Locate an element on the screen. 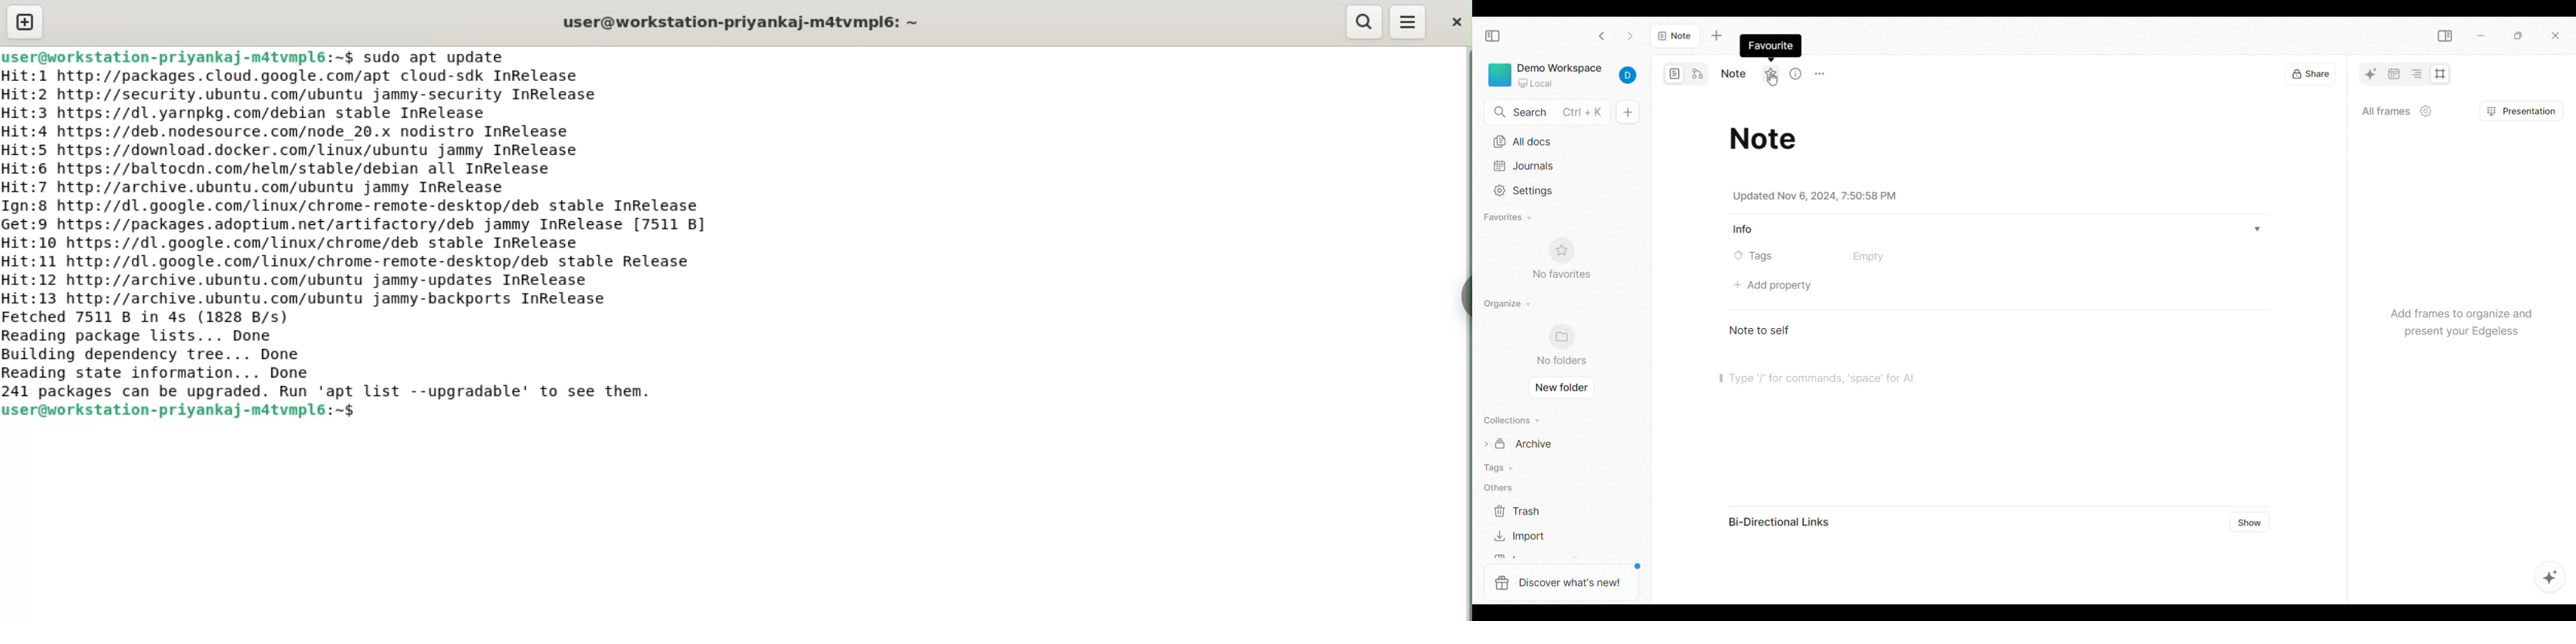 The width and height of the screenshot is (2576, 644). Go forward is located at coordinates (1630, 36).